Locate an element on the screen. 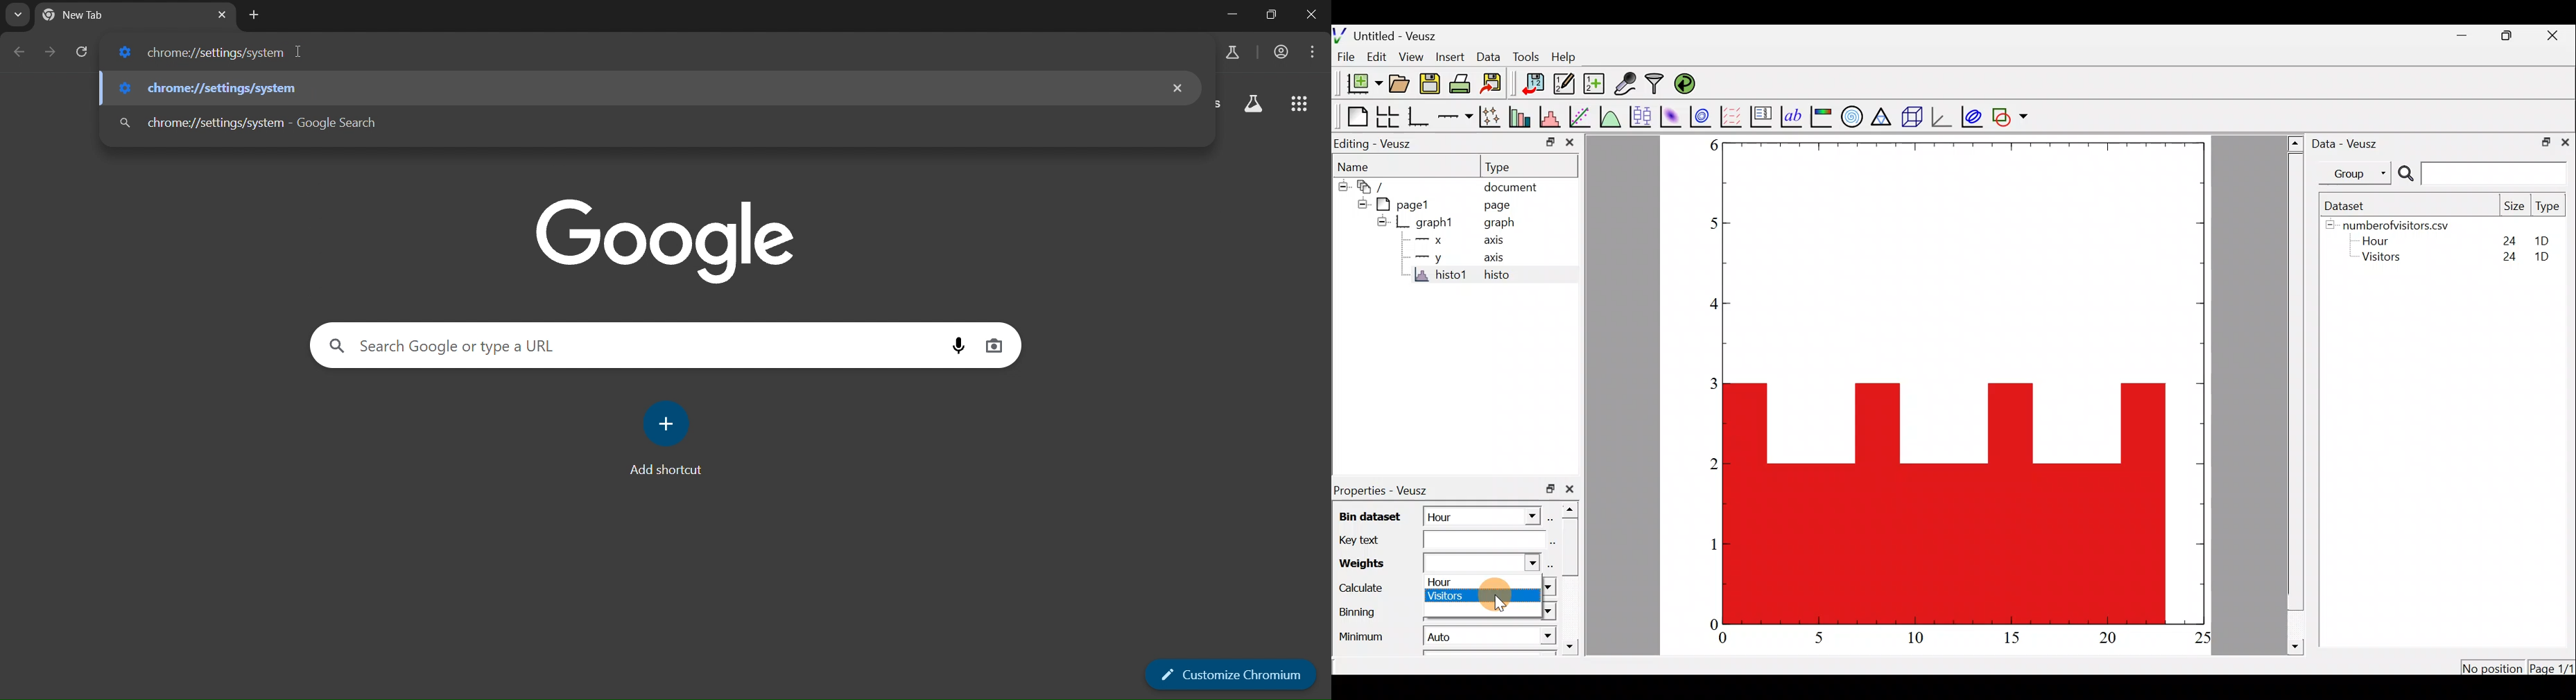 Image resolution: width=2576 pixels, height=700 pixels. Export to graphics format is located at coordinates (1496, 84).